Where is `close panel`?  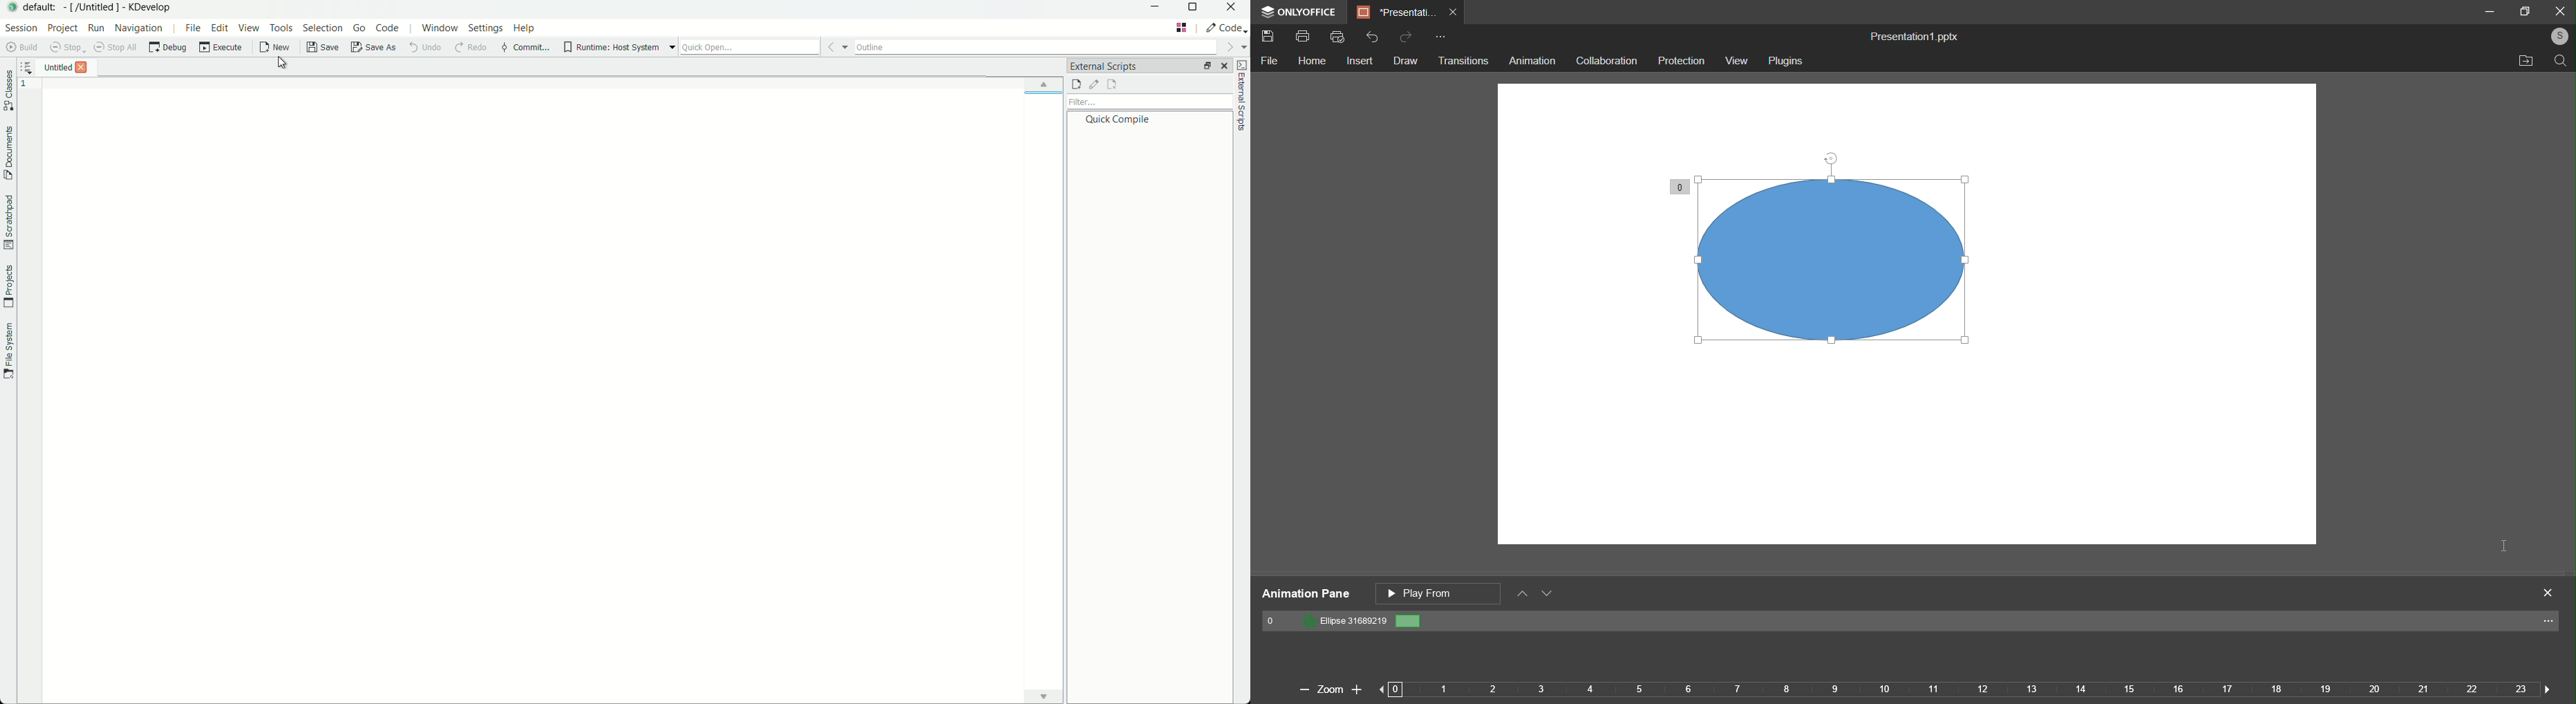 close panel is located at coordinates (2549, 592).